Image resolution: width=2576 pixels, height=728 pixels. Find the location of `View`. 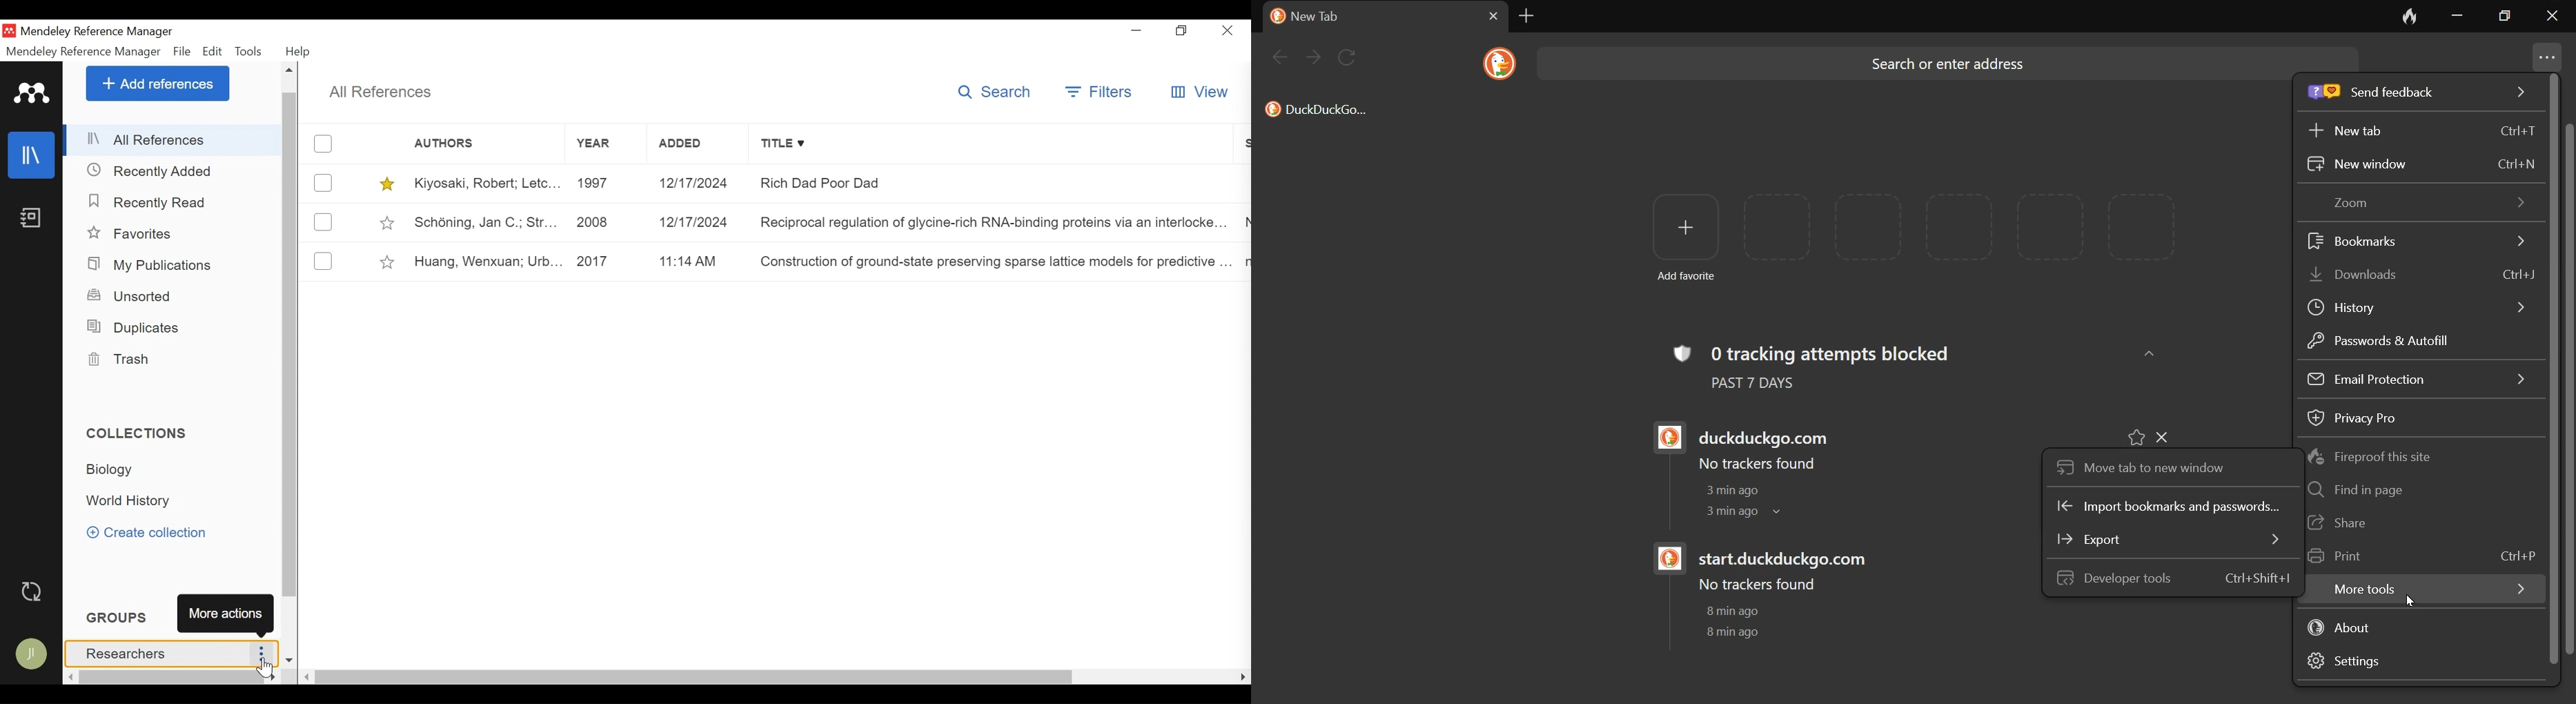

View is located at coordinates (1199, 91).